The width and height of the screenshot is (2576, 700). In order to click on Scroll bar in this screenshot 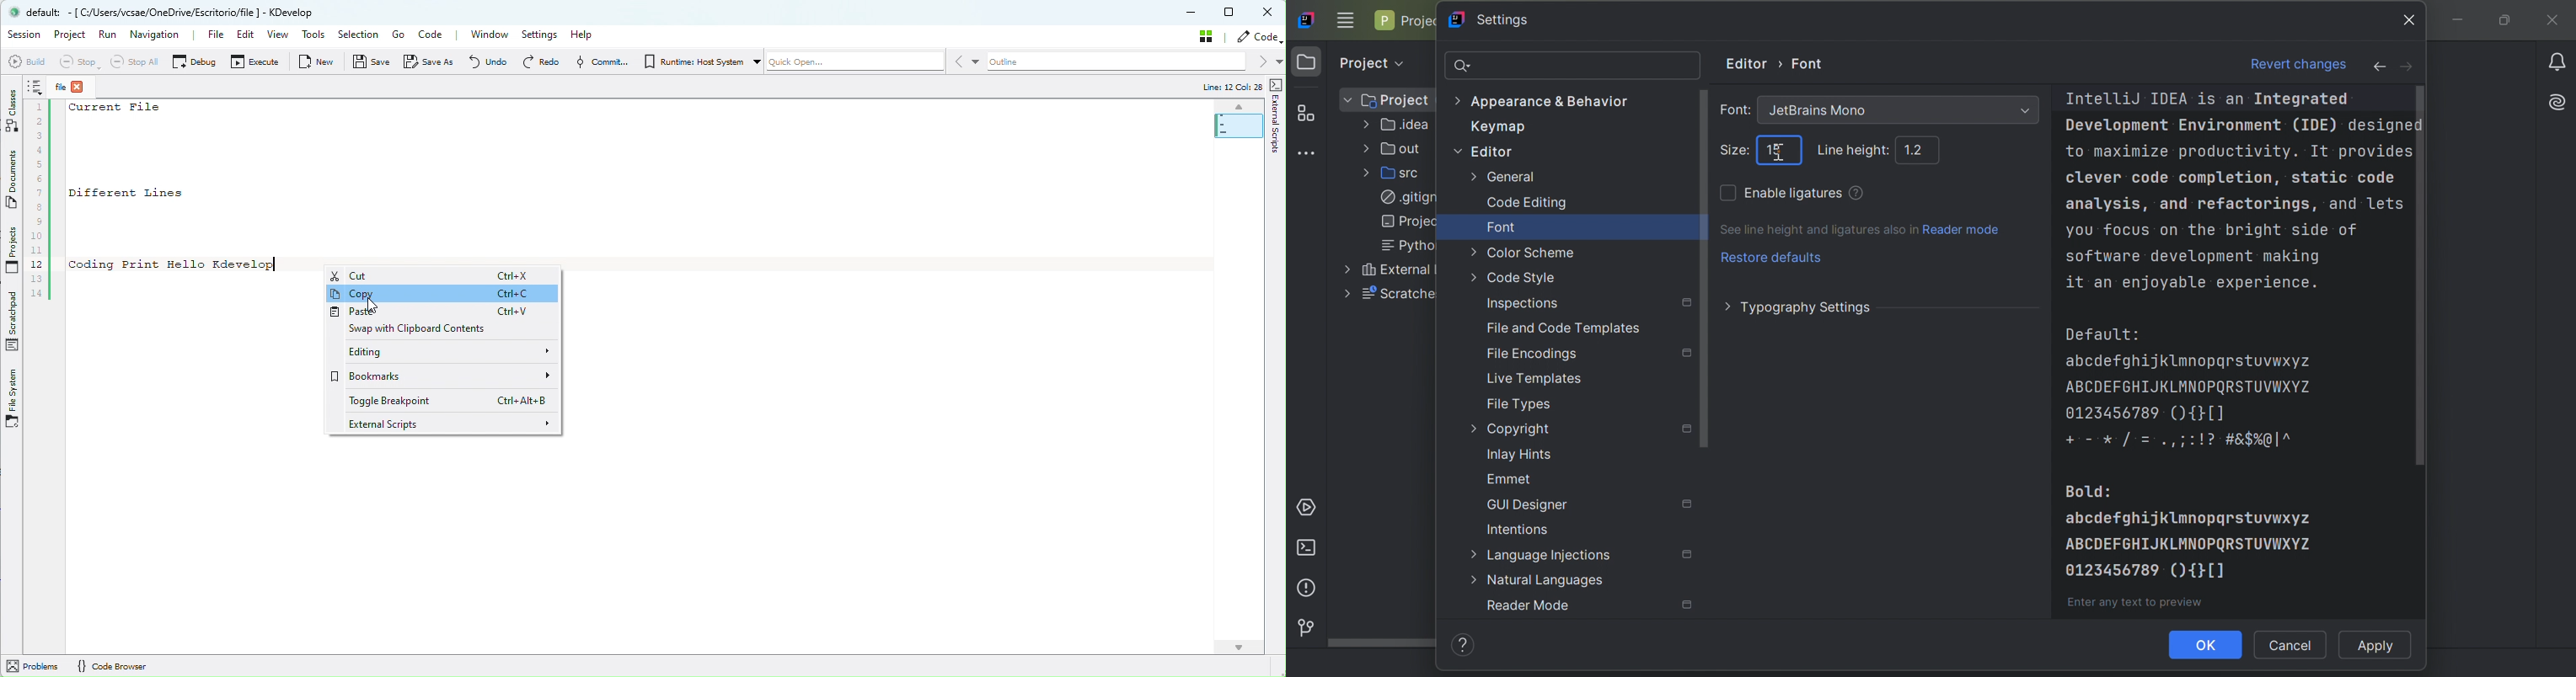, I will do `click(1705, 268)`.